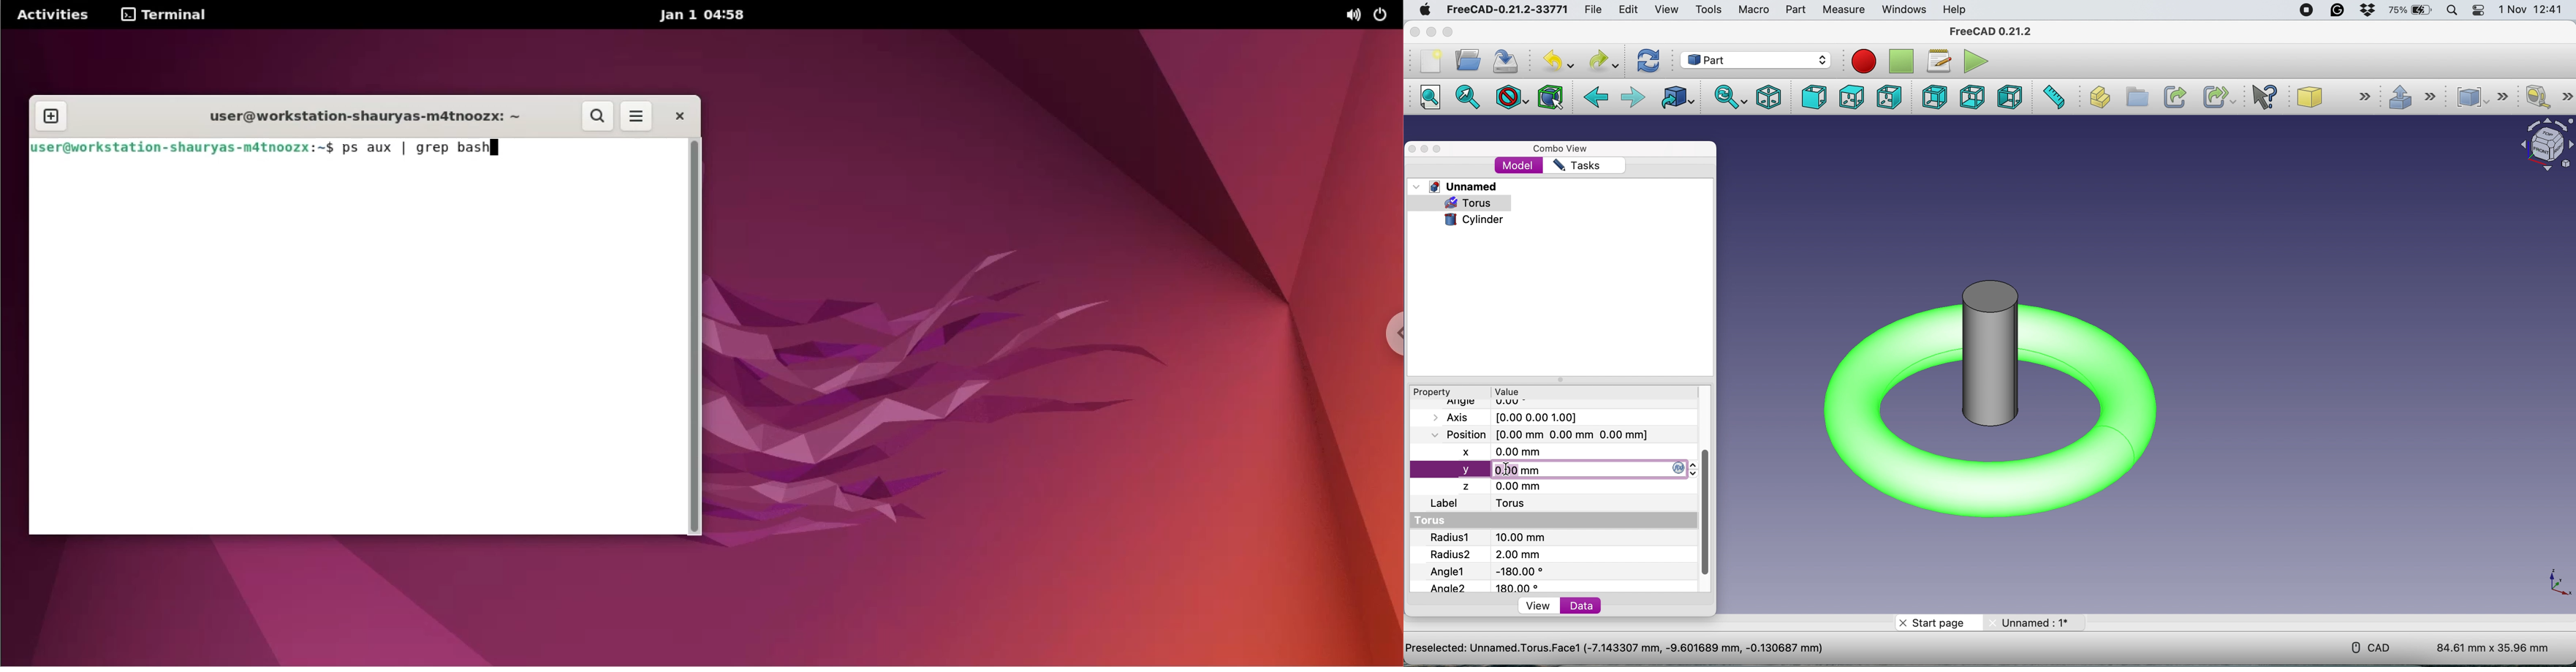  I want to click on refresh, so click(1651, 61).